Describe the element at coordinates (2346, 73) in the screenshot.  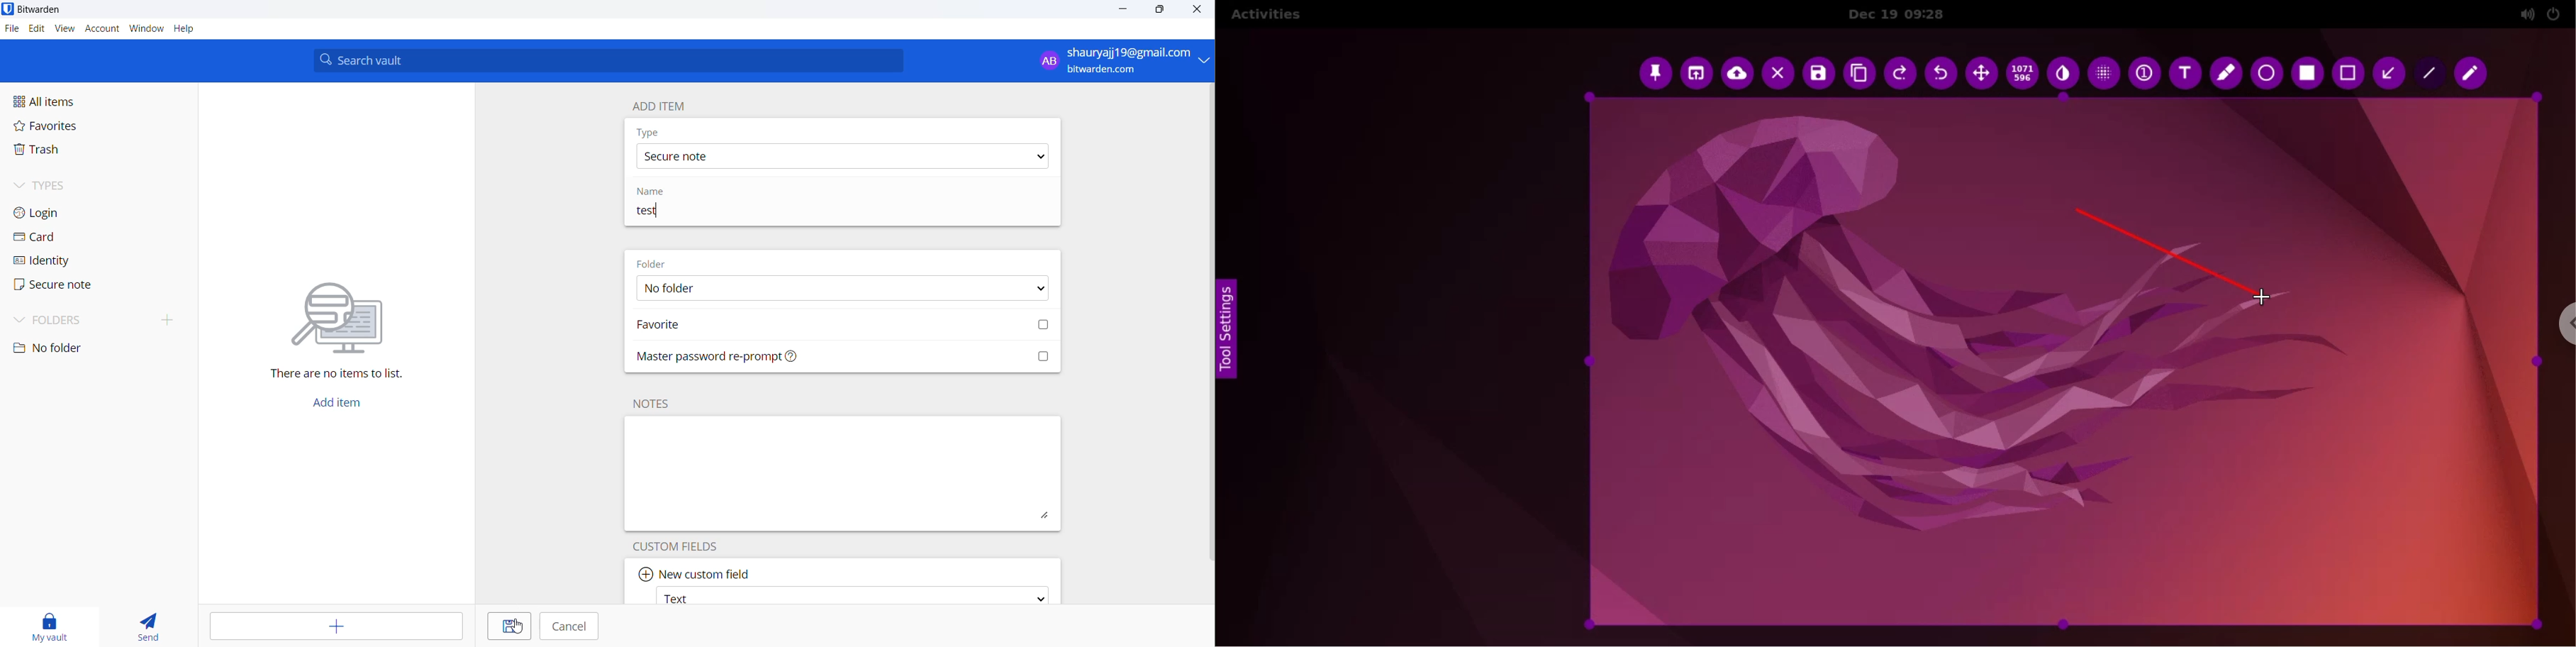
I see `rectangle` at that location.